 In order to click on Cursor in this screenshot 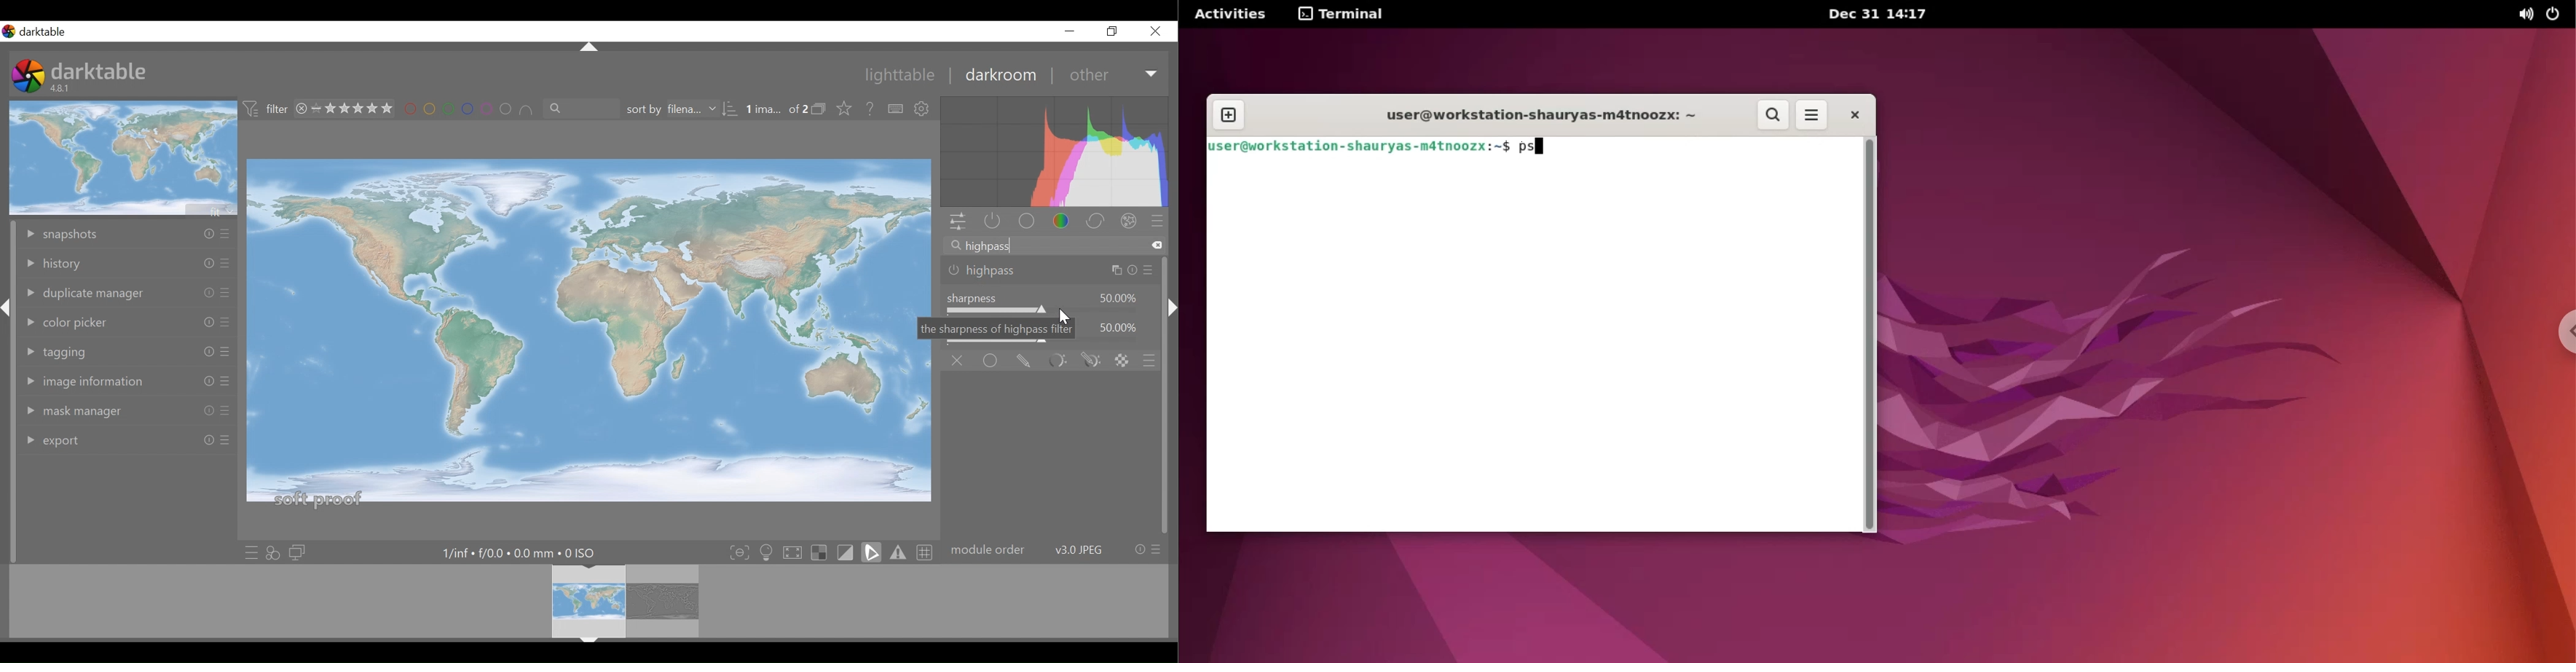, I will do `click(1063, 318)`.